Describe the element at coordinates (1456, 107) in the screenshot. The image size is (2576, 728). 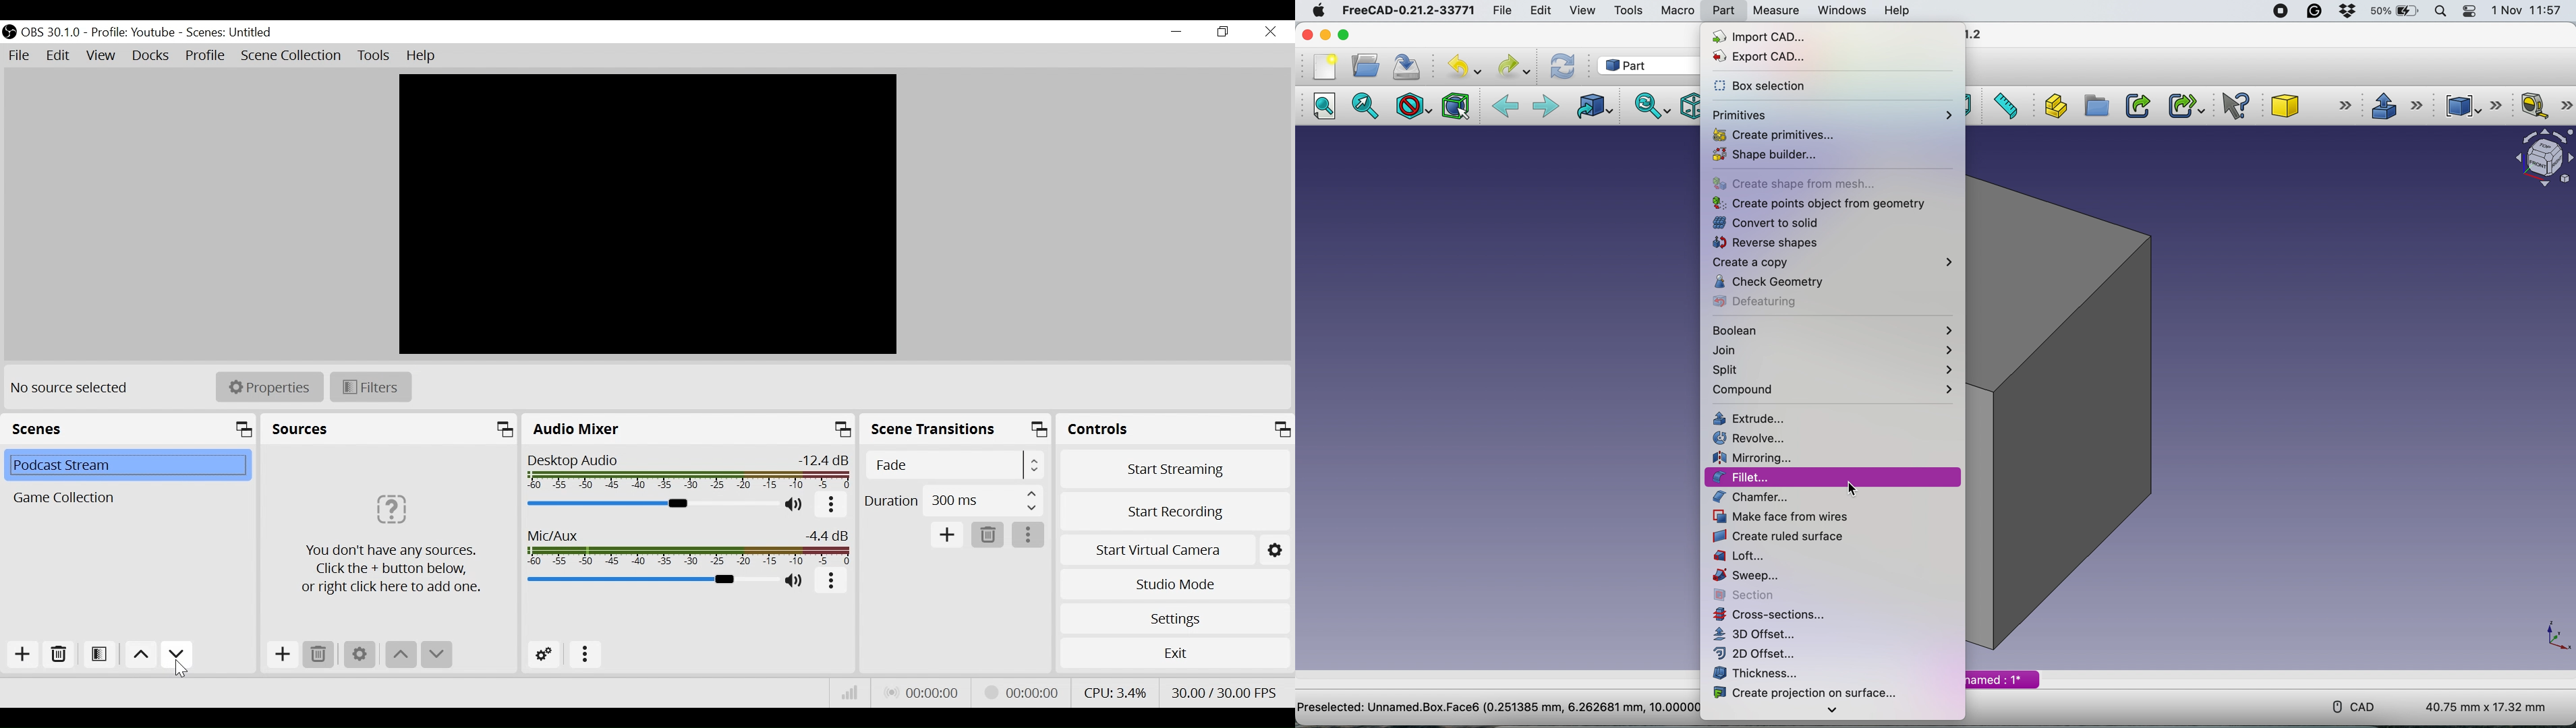
I see `bounding object` at that location.